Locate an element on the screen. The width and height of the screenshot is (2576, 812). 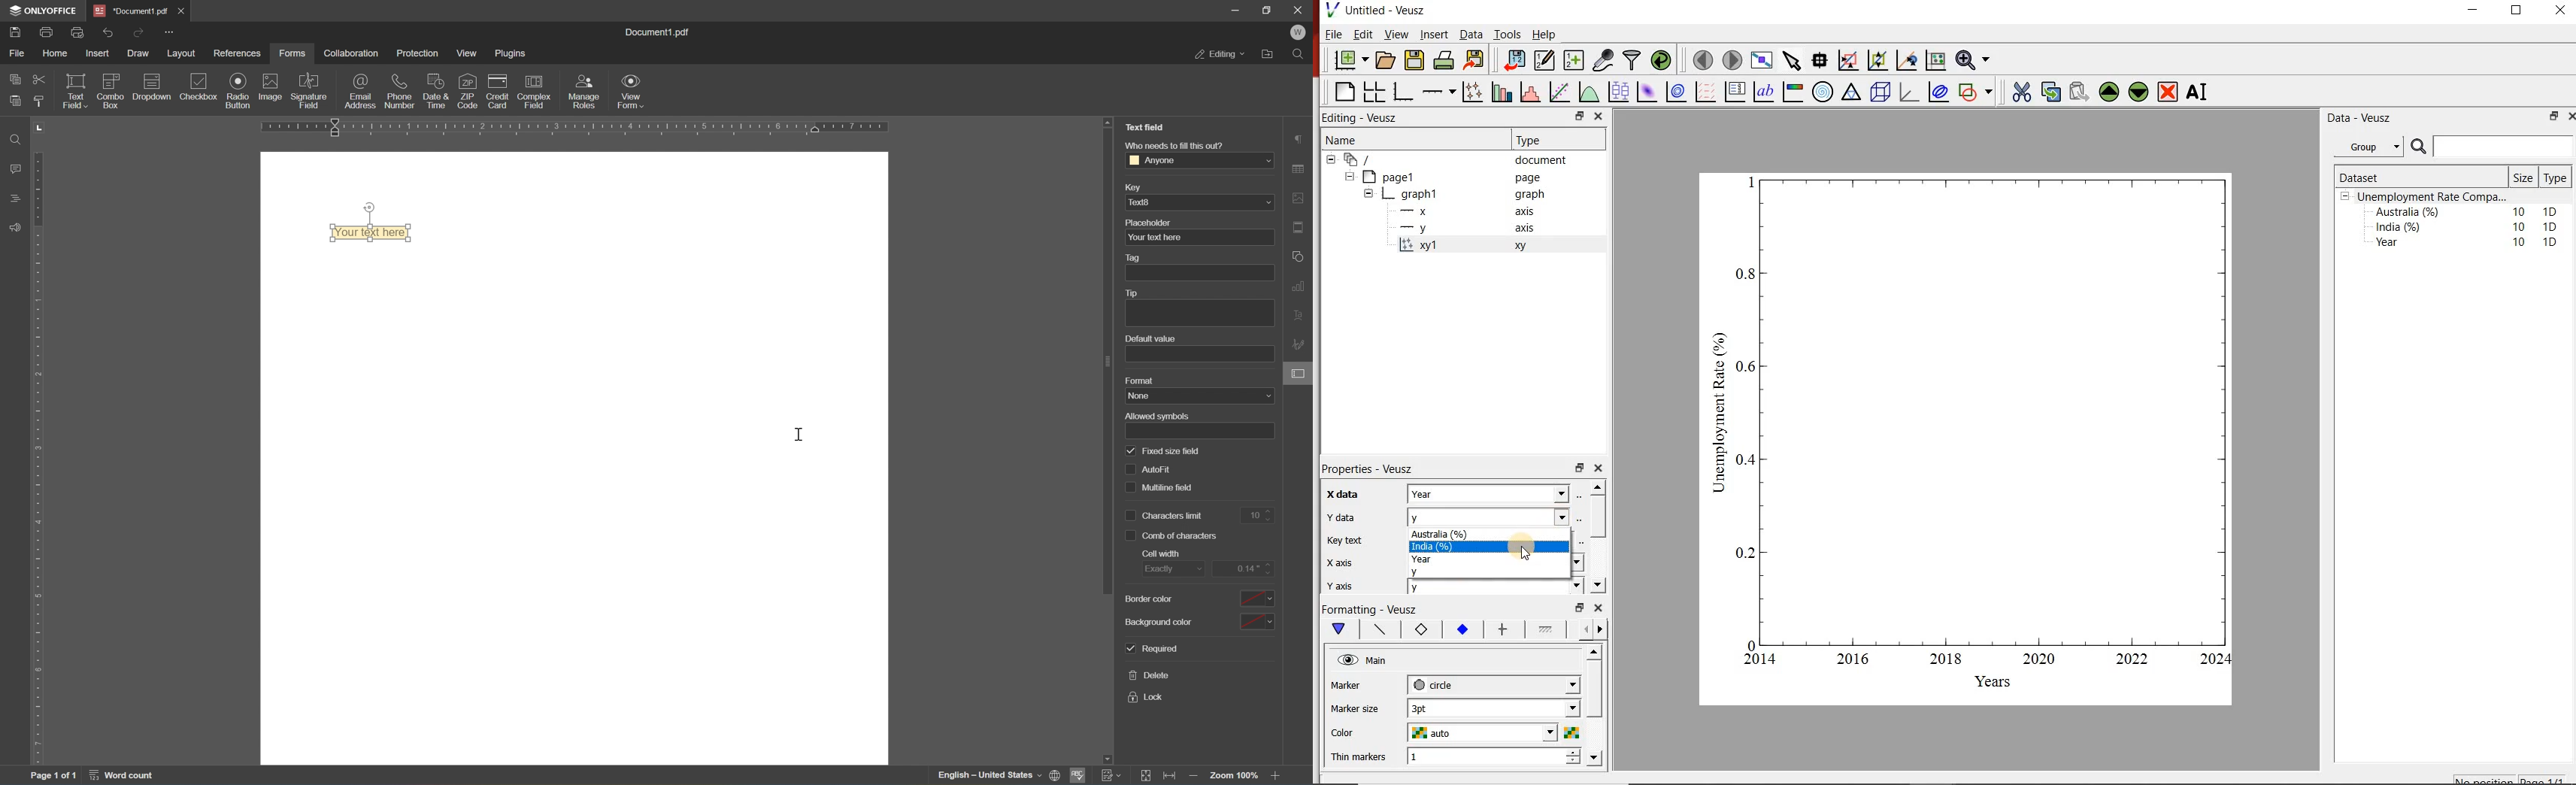
year is located at coordinates (1491, 559).